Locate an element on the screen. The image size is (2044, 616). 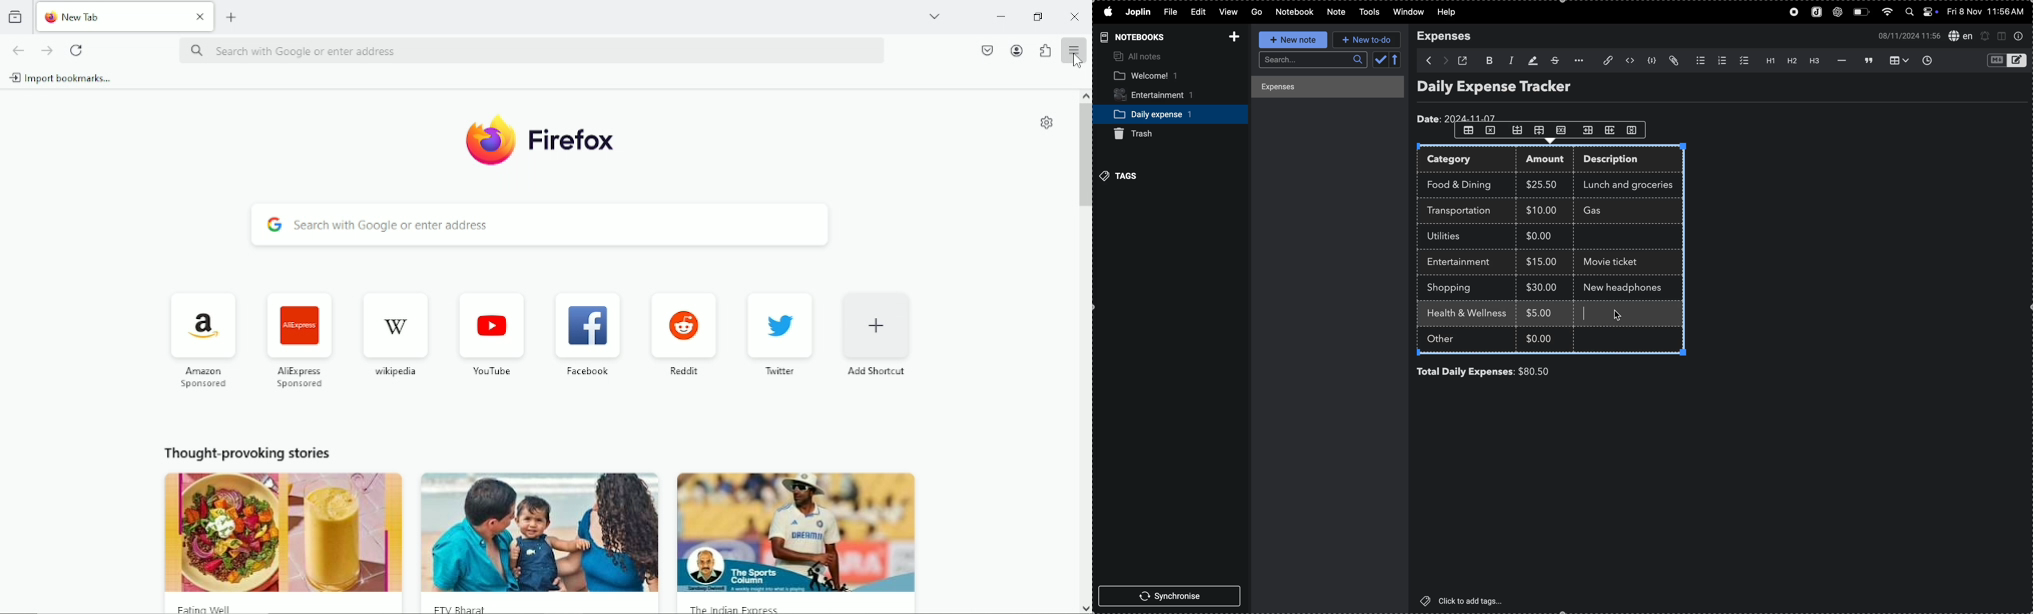
amount is located at coordinates (1548, 160).